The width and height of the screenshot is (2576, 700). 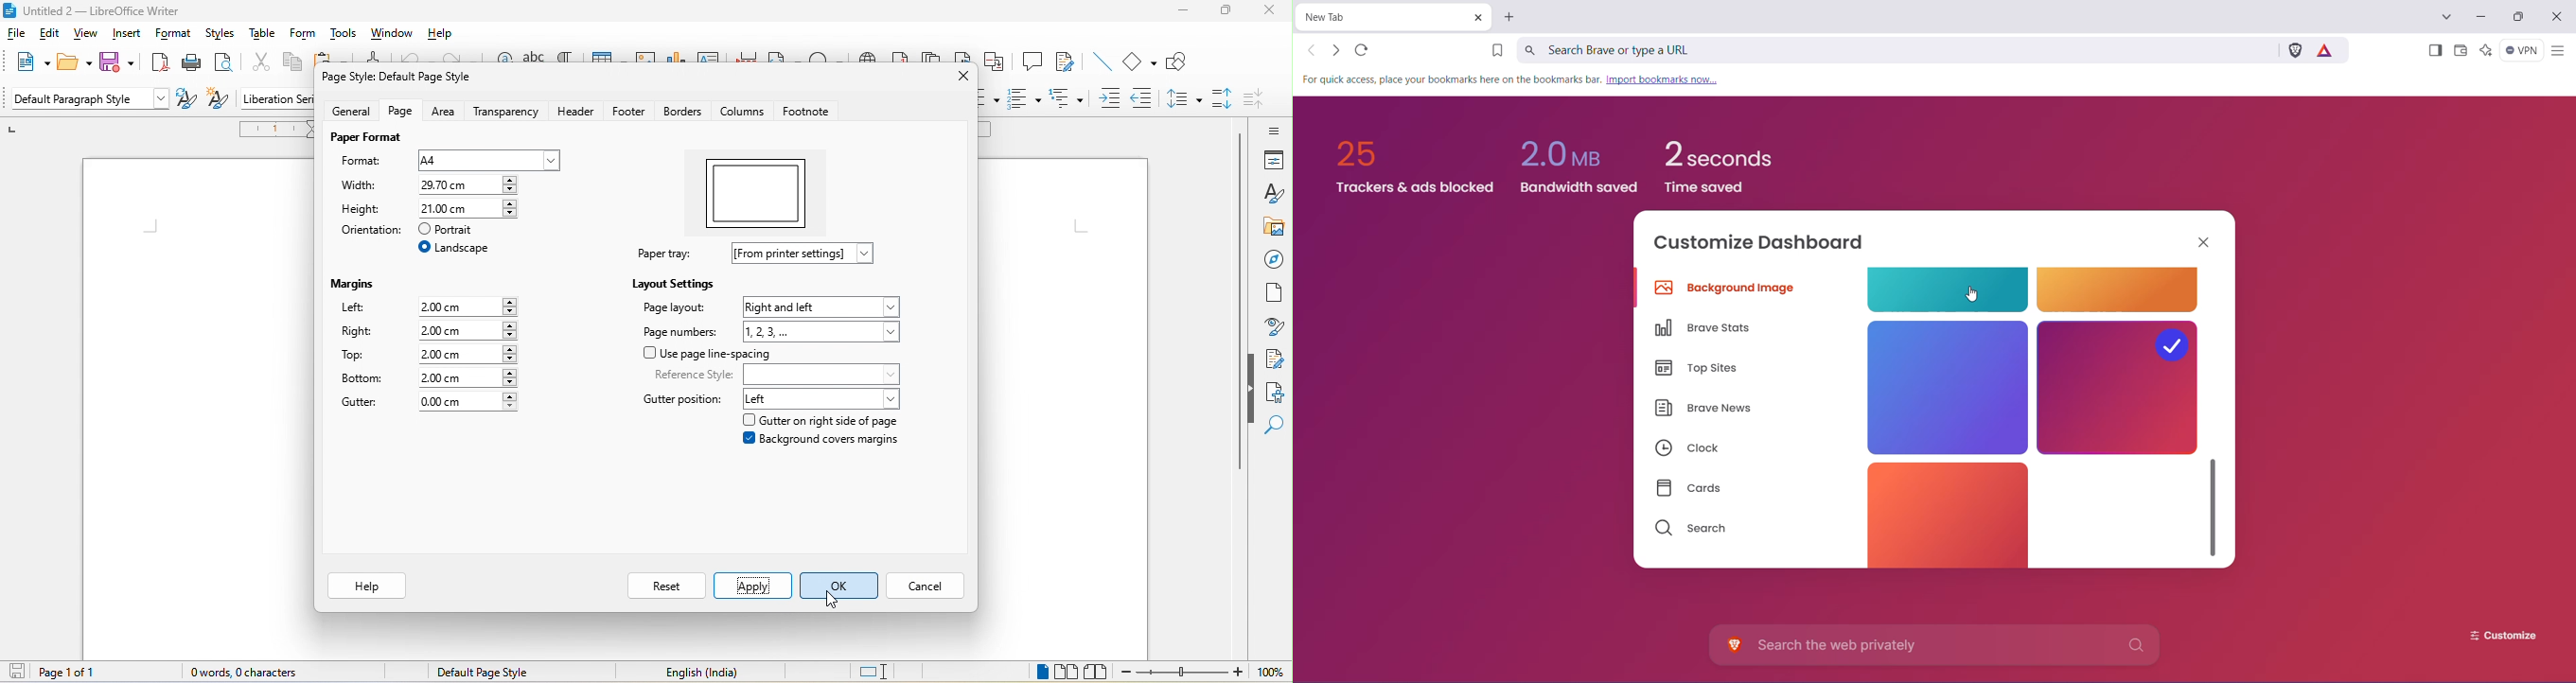 I want to click on paper format, so click(x=365, y=139).